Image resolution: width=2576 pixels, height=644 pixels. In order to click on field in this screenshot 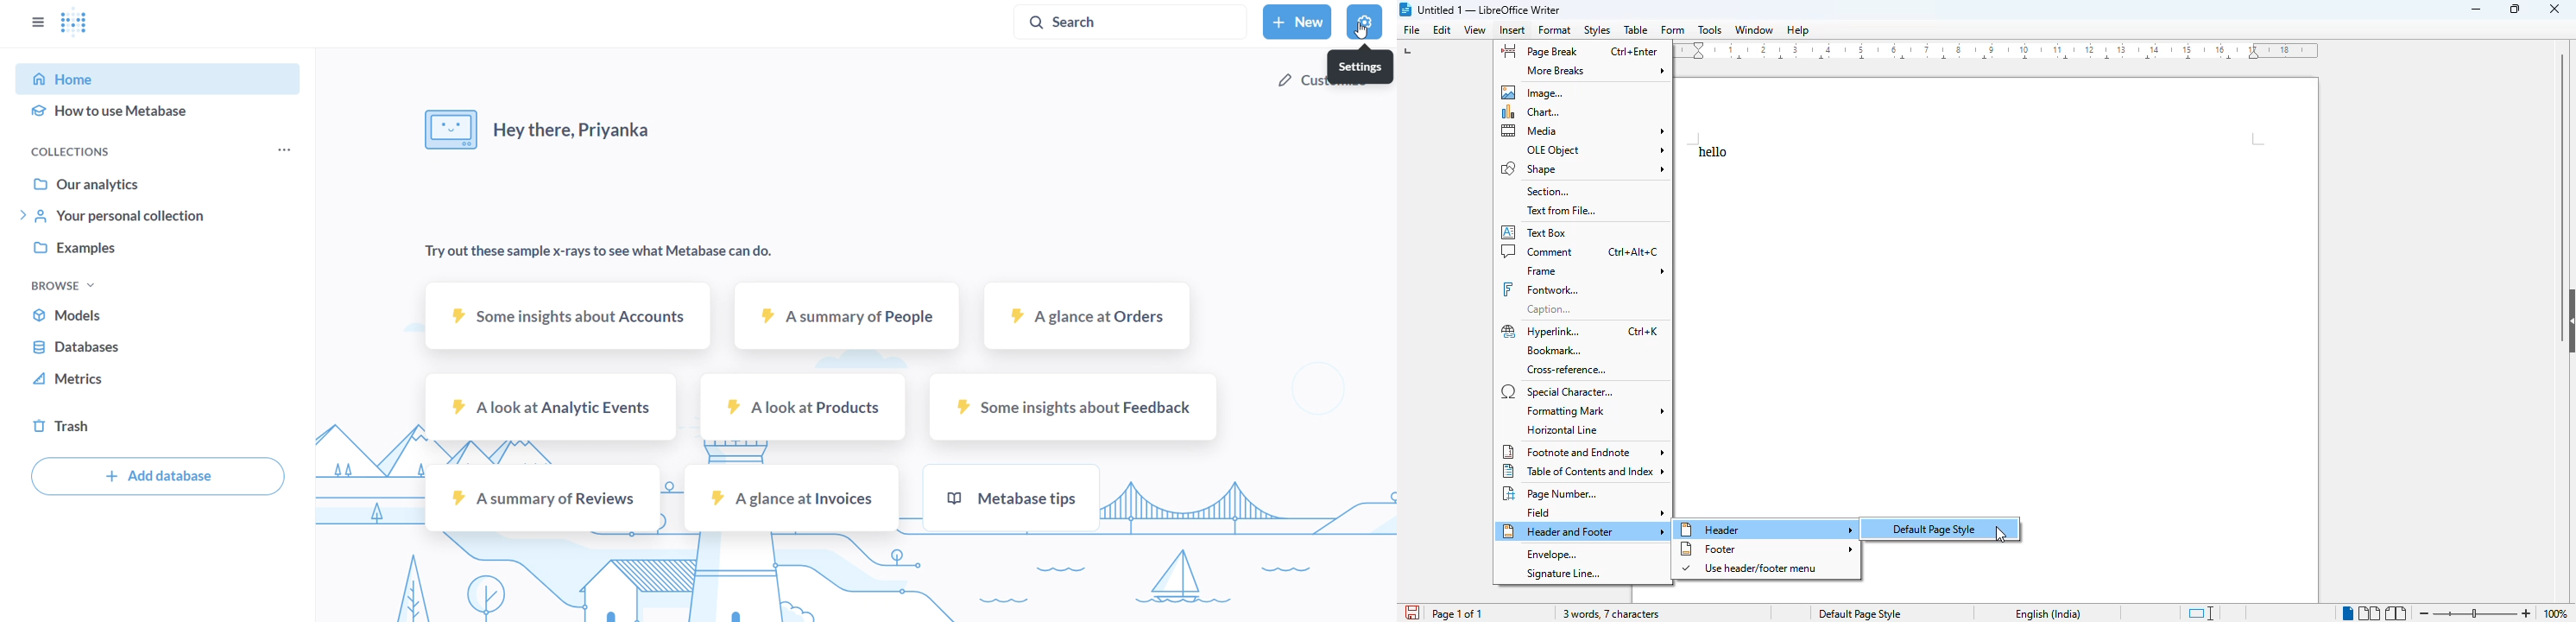, I will do `click(1593, 512)`.